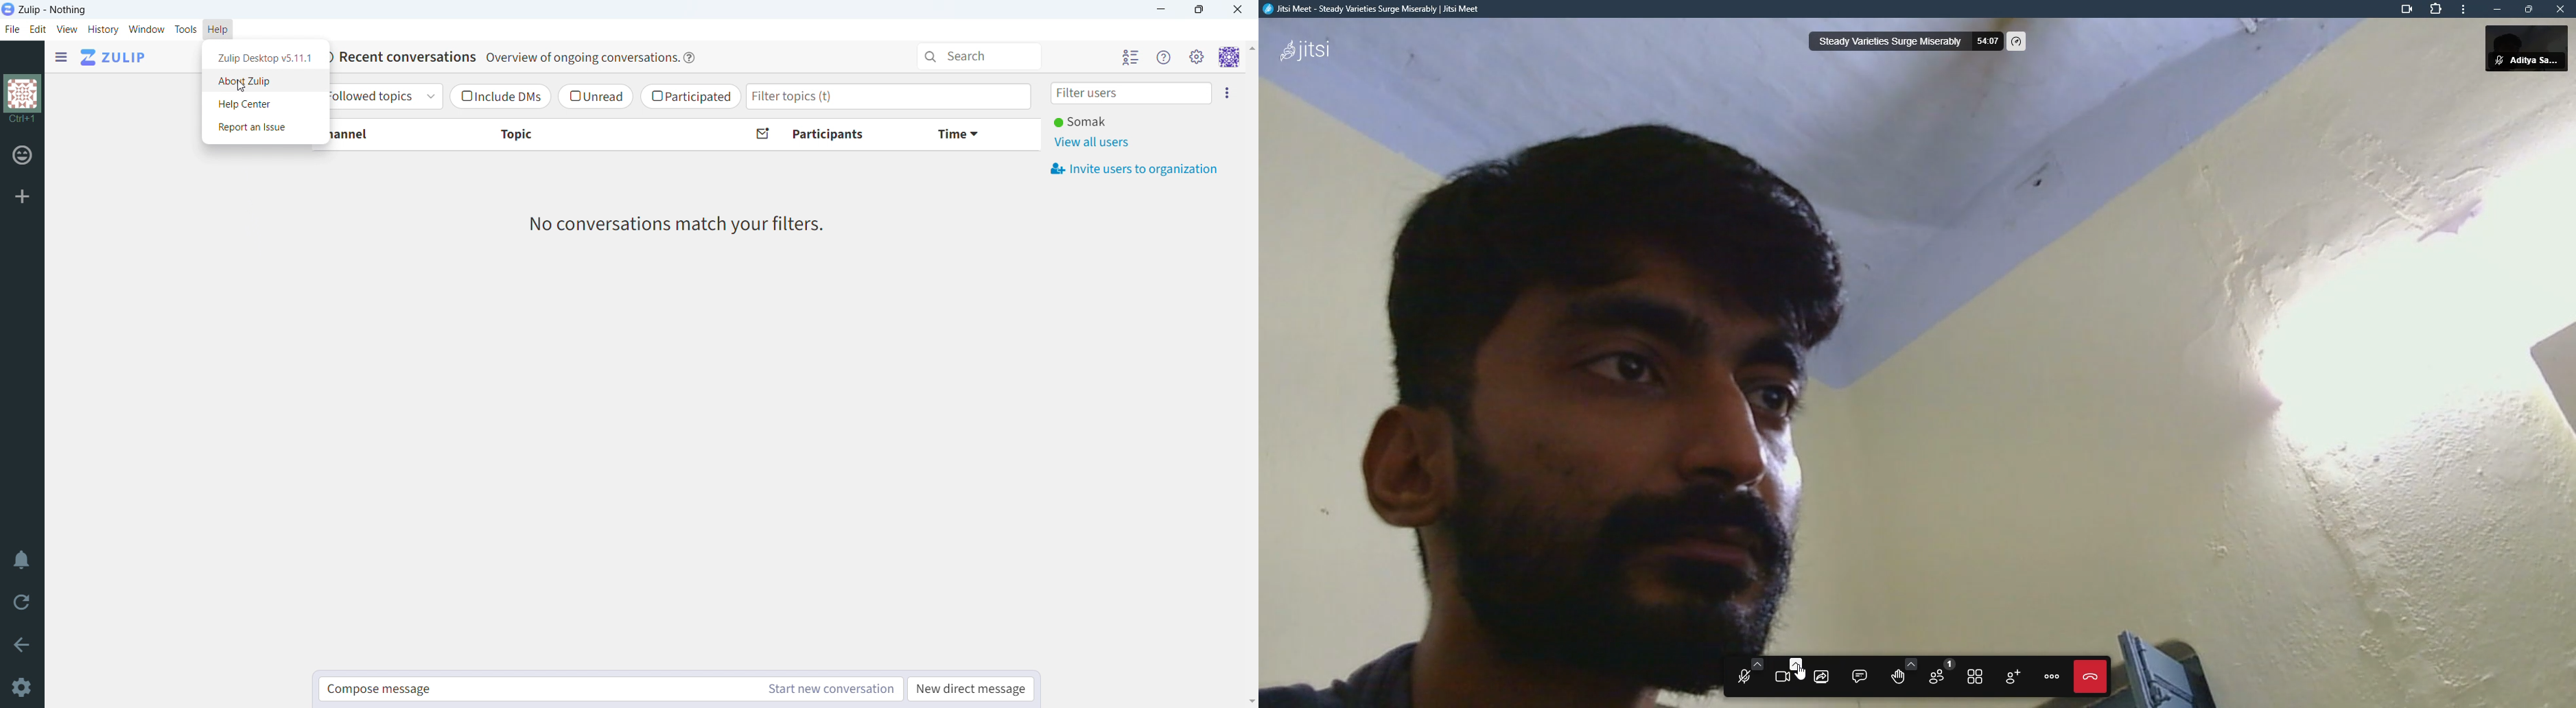 The height and width of the screenshot is (728, 2576). Describe the element at coordinates (2528, 9) in the screenshot. I see `maximize` at that location.